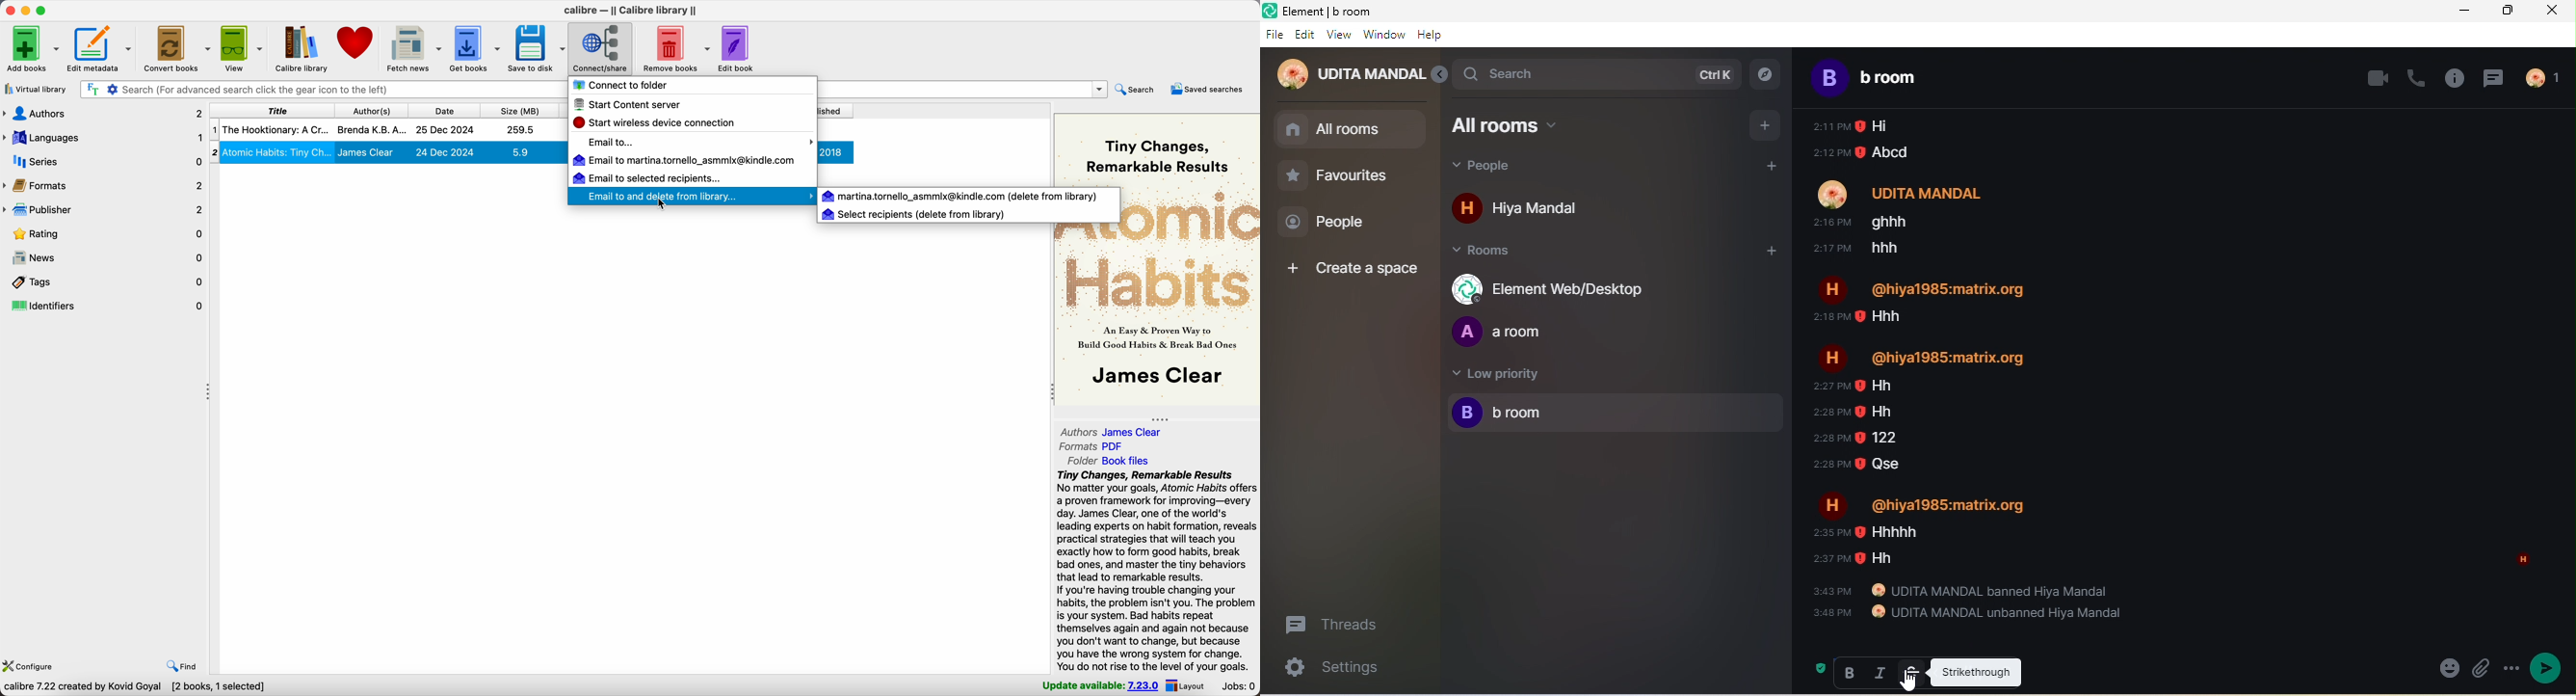 Image resolution: width=2576 pixels, height=700 pixels. I want to click on favourites, so click(1348, 176).